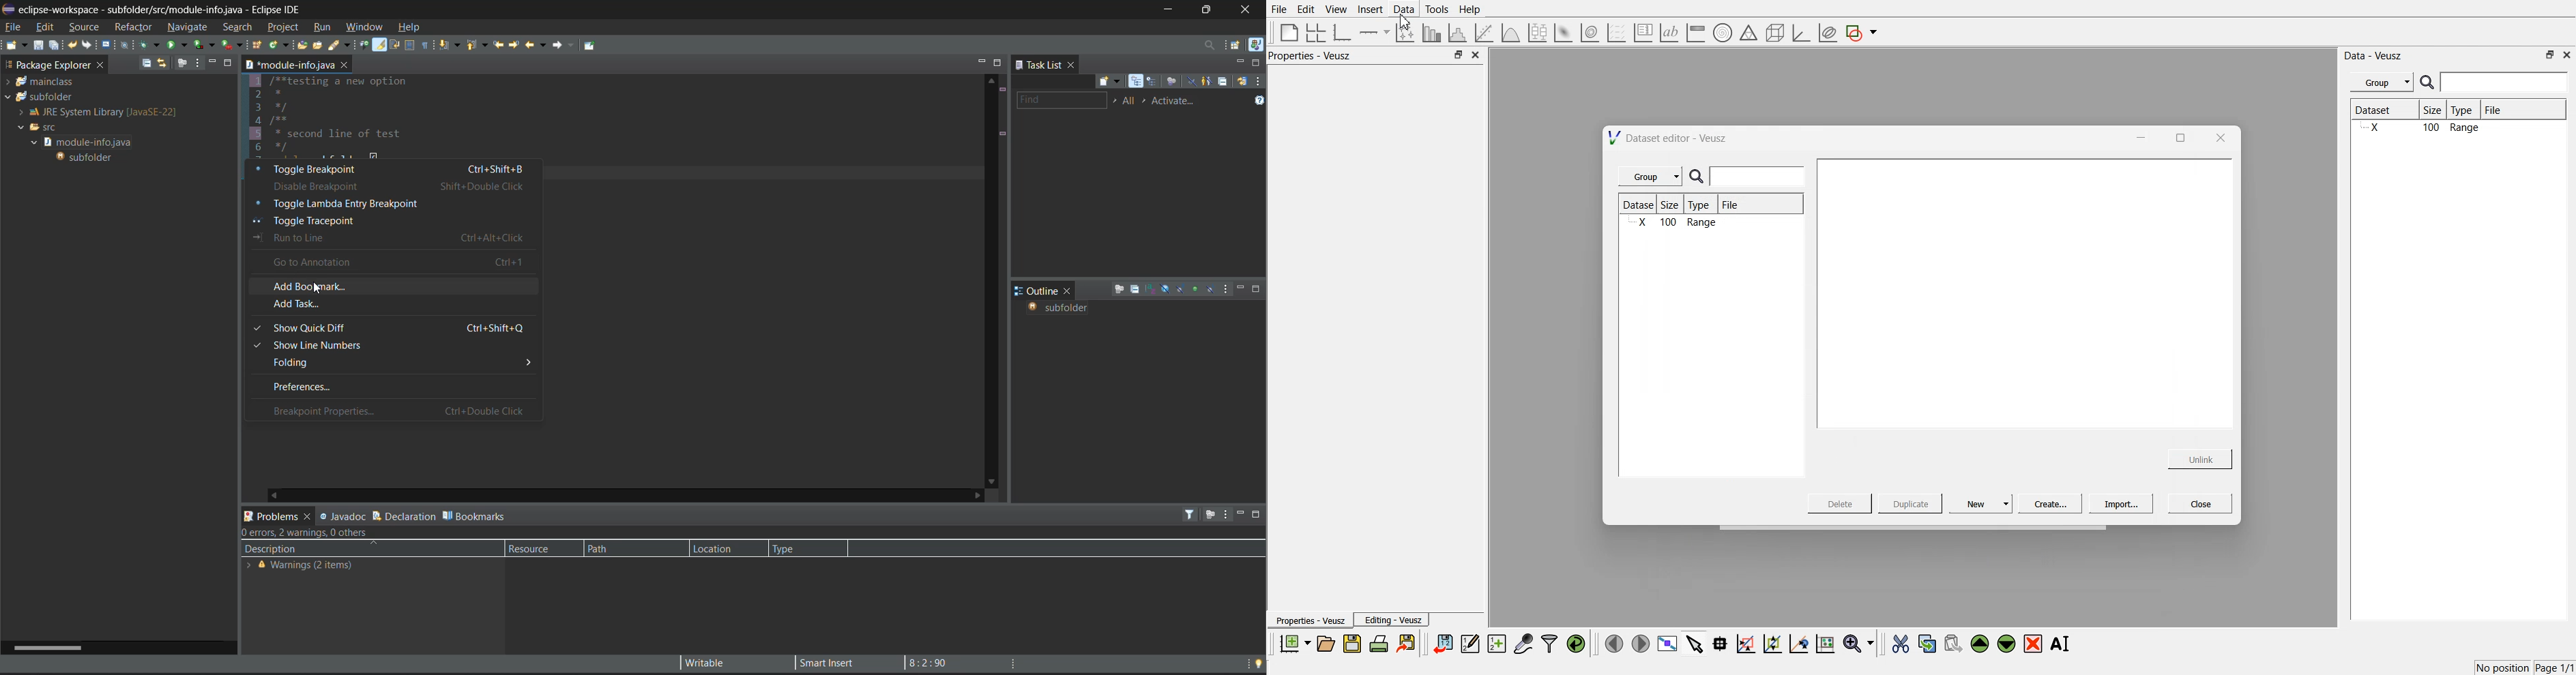 This screenshot has width=2576, height=700. I want to click on Data, so click(1403, 10).